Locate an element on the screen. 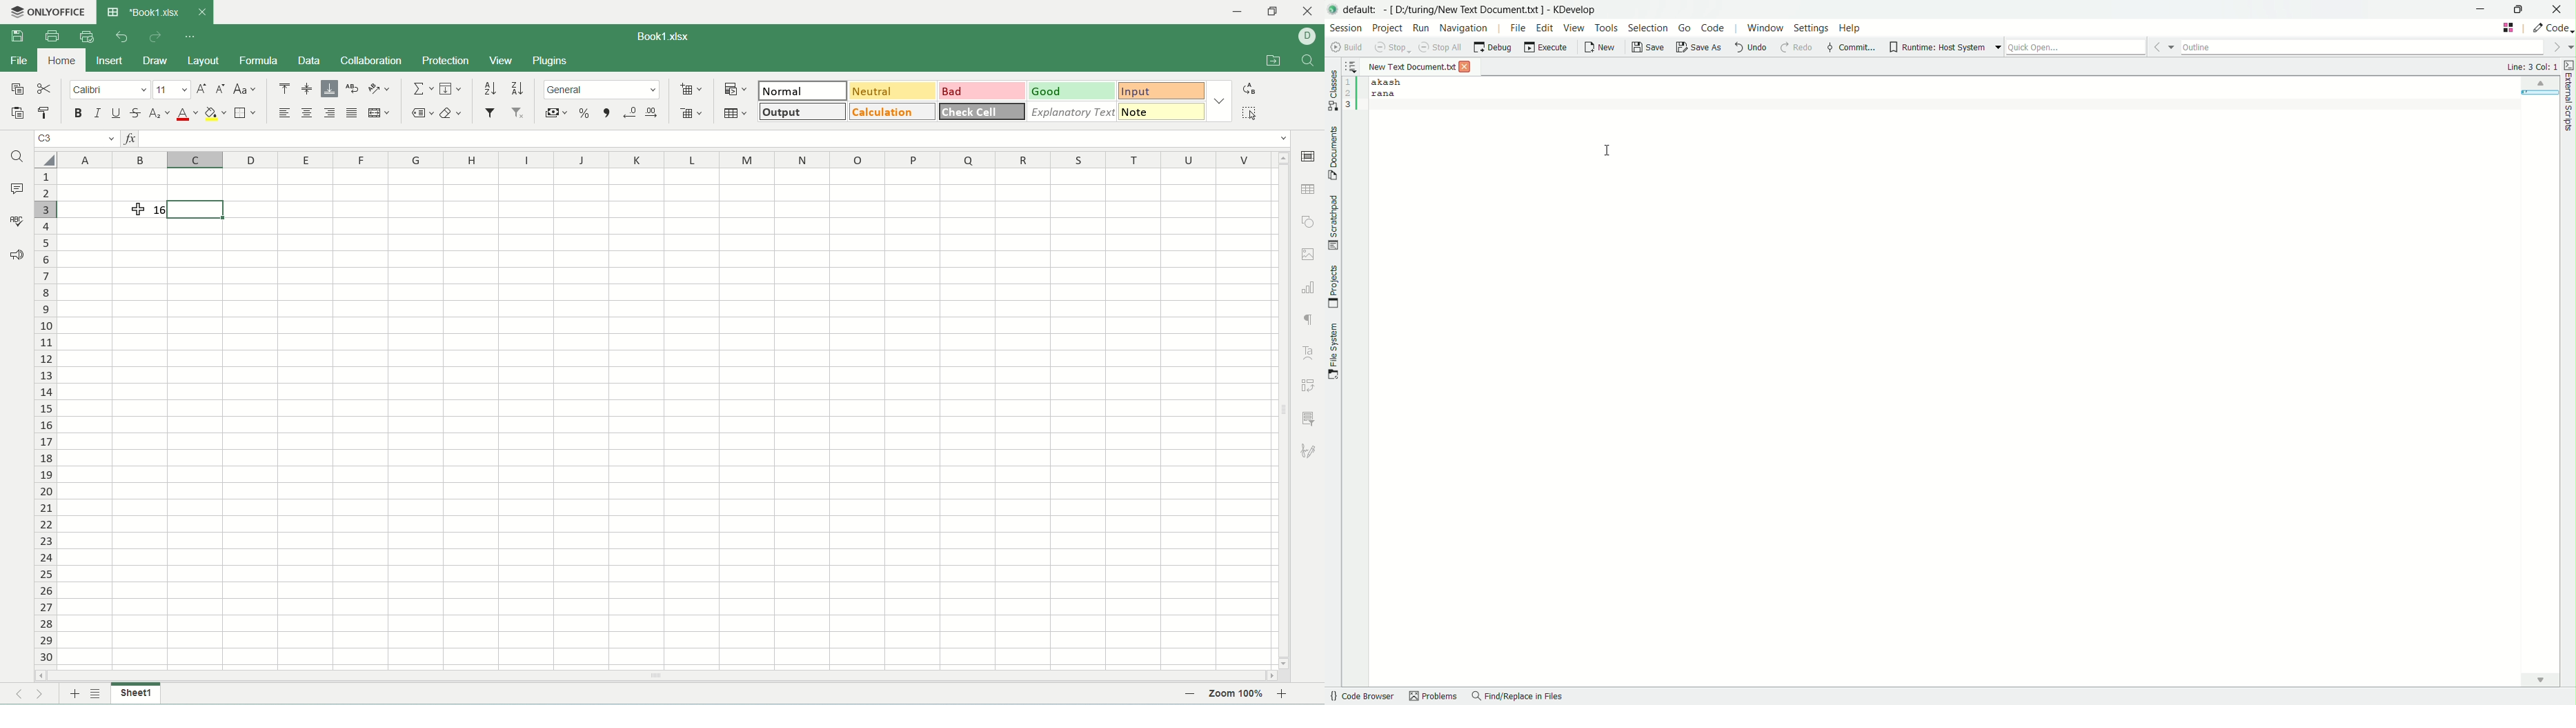 The width and height of the screenshot is (2576, 728). bad is located at coordinates (984, 90).